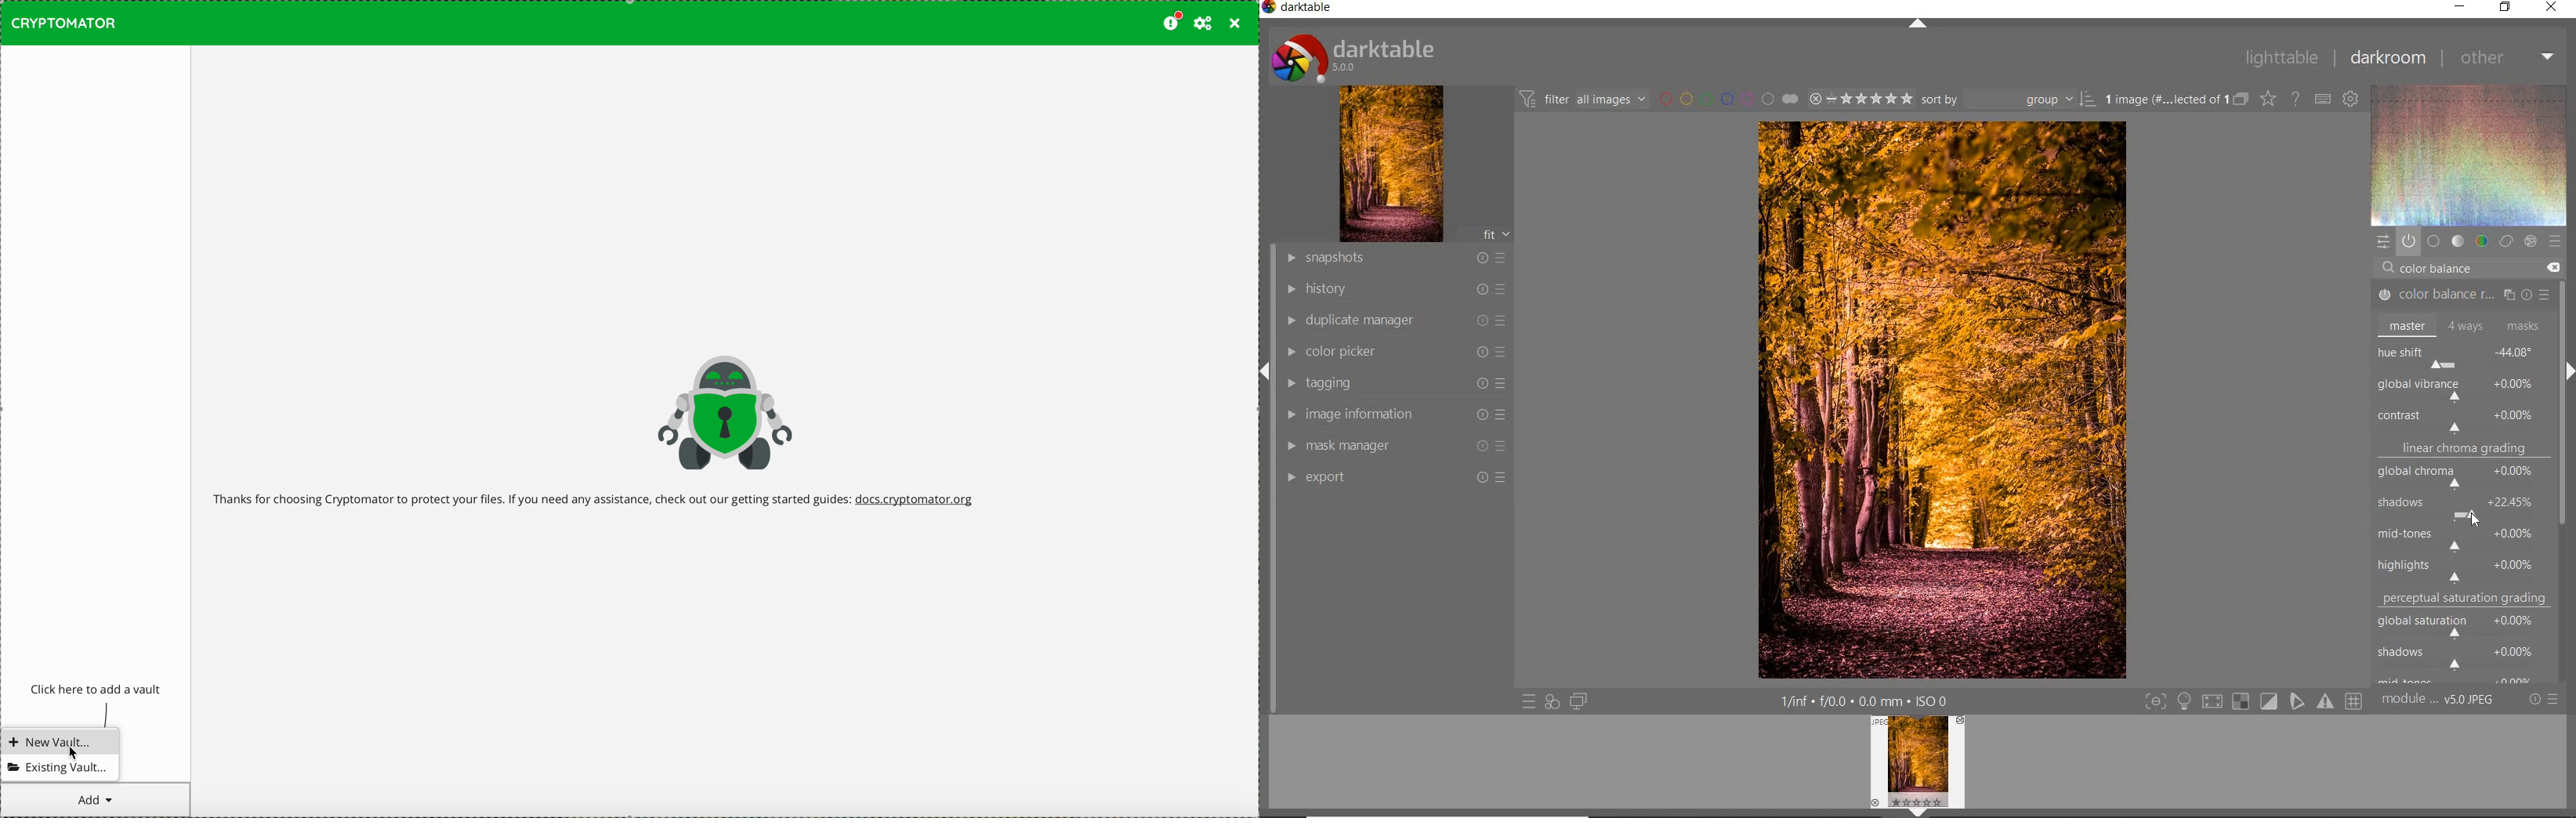 The width and height of the screenshot is (2576, 840). Describe the element at coordinates (2563, 311) in the screenshot. I see `scrollbar` at that location.